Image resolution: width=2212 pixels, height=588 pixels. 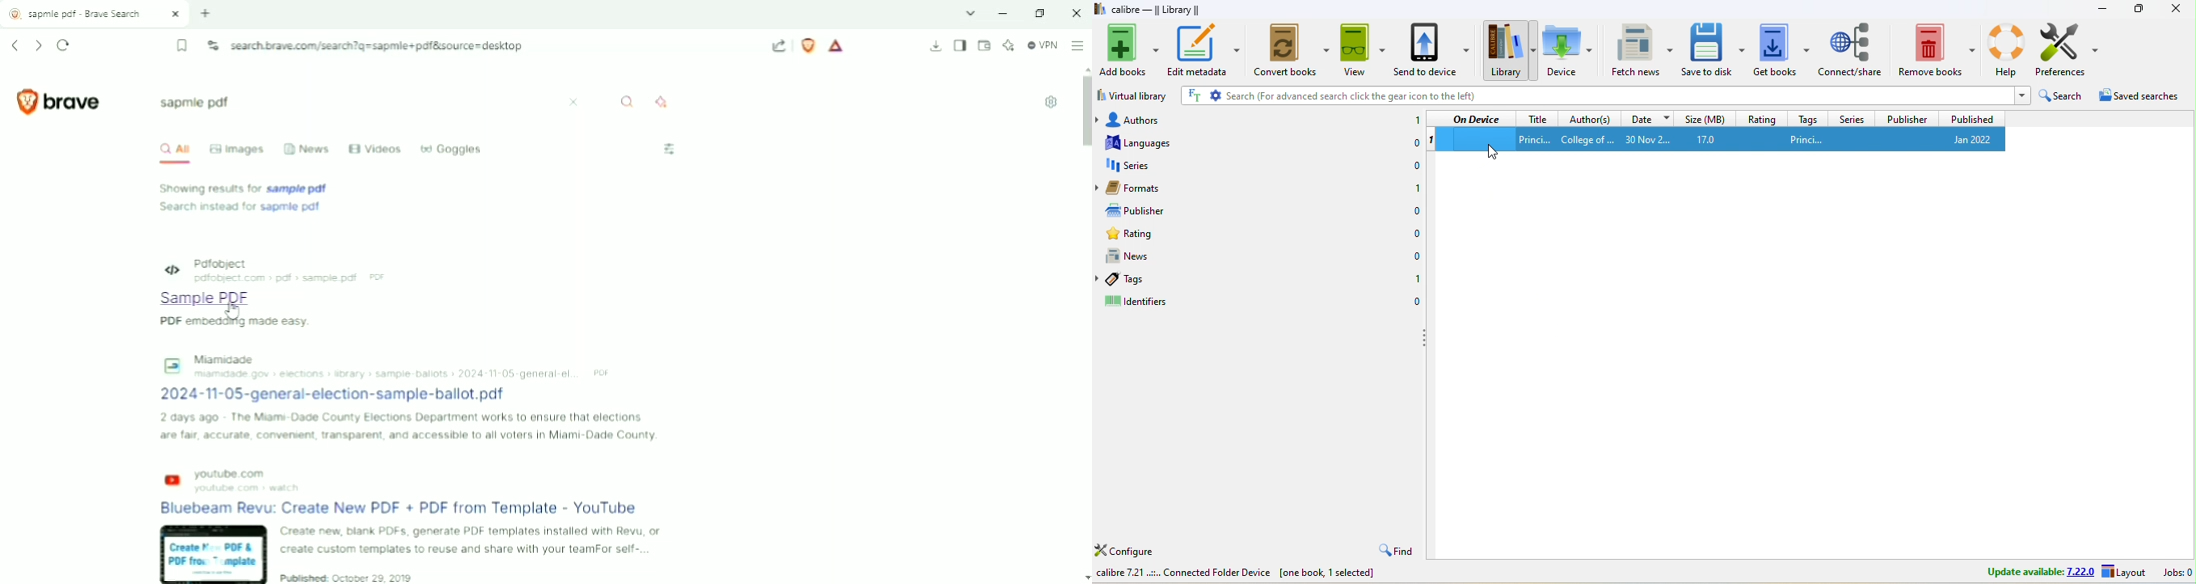 What do you see at coordinates (1653, 139) in the screenshot?
I see `30 nov 2` at bounding box center [1653, 139].